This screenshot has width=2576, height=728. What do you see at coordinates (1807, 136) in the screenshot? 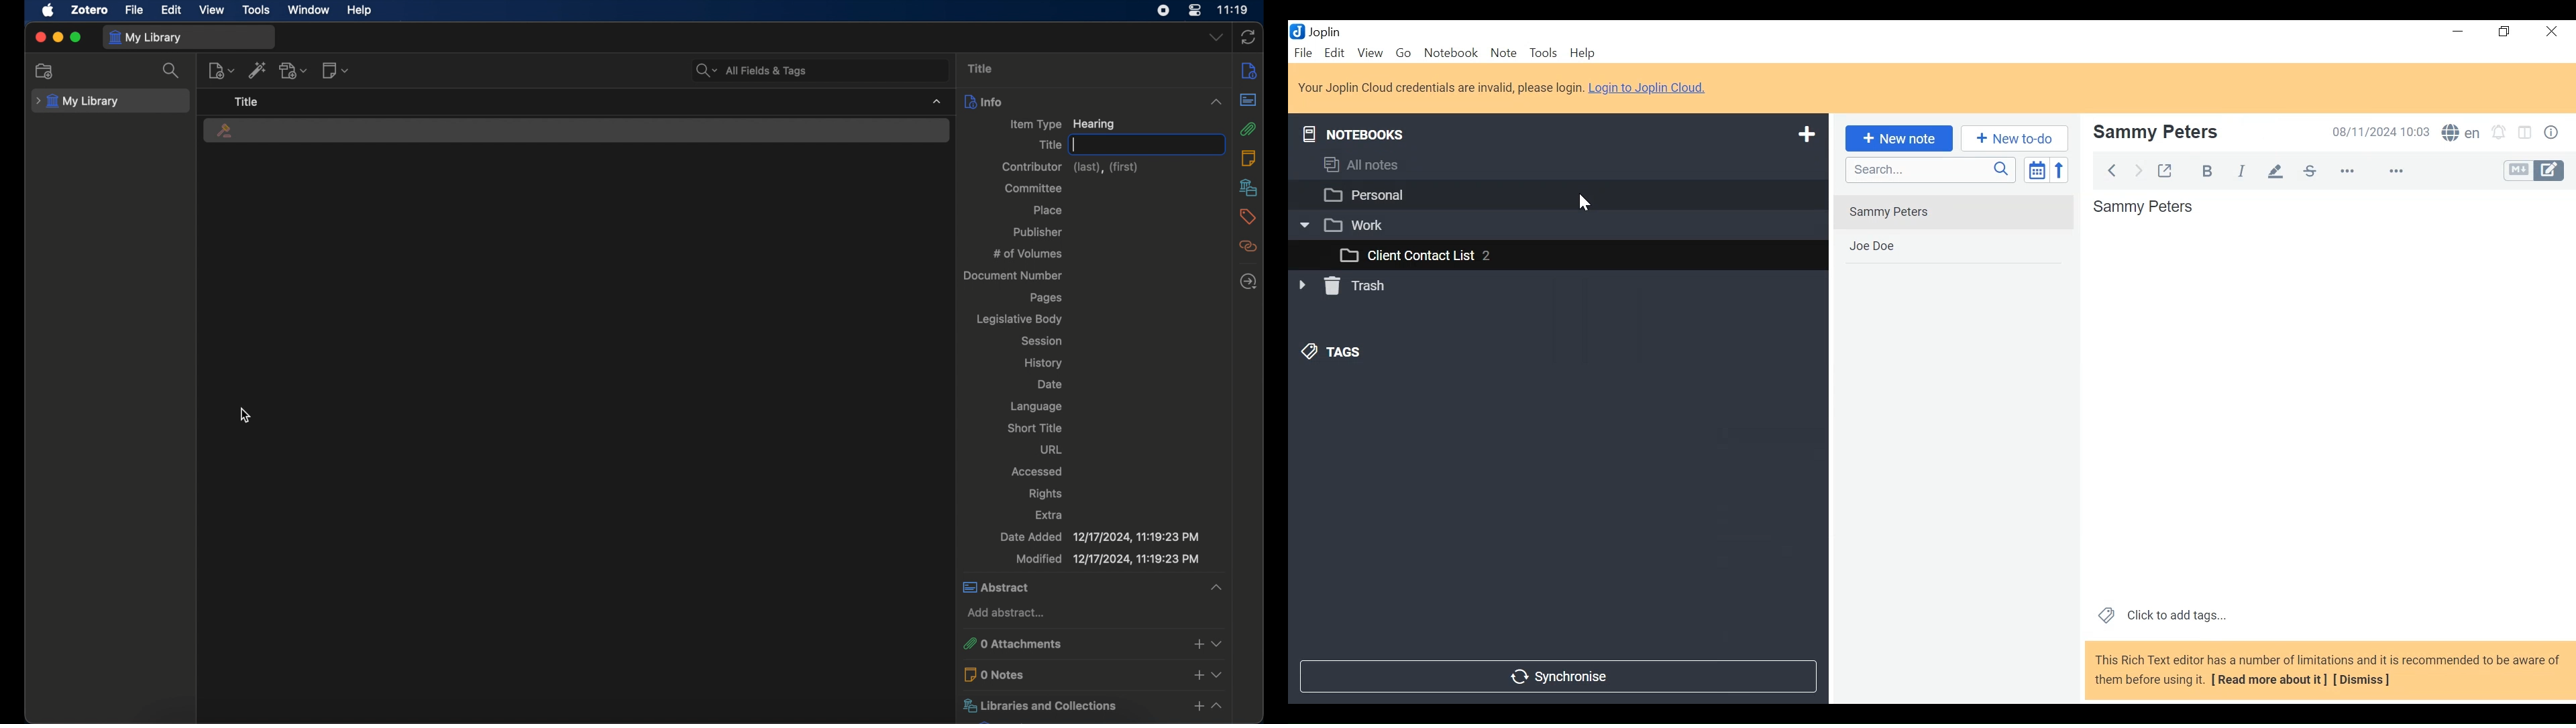
I see `Add new notebook` at bounding box center [1807, 136].